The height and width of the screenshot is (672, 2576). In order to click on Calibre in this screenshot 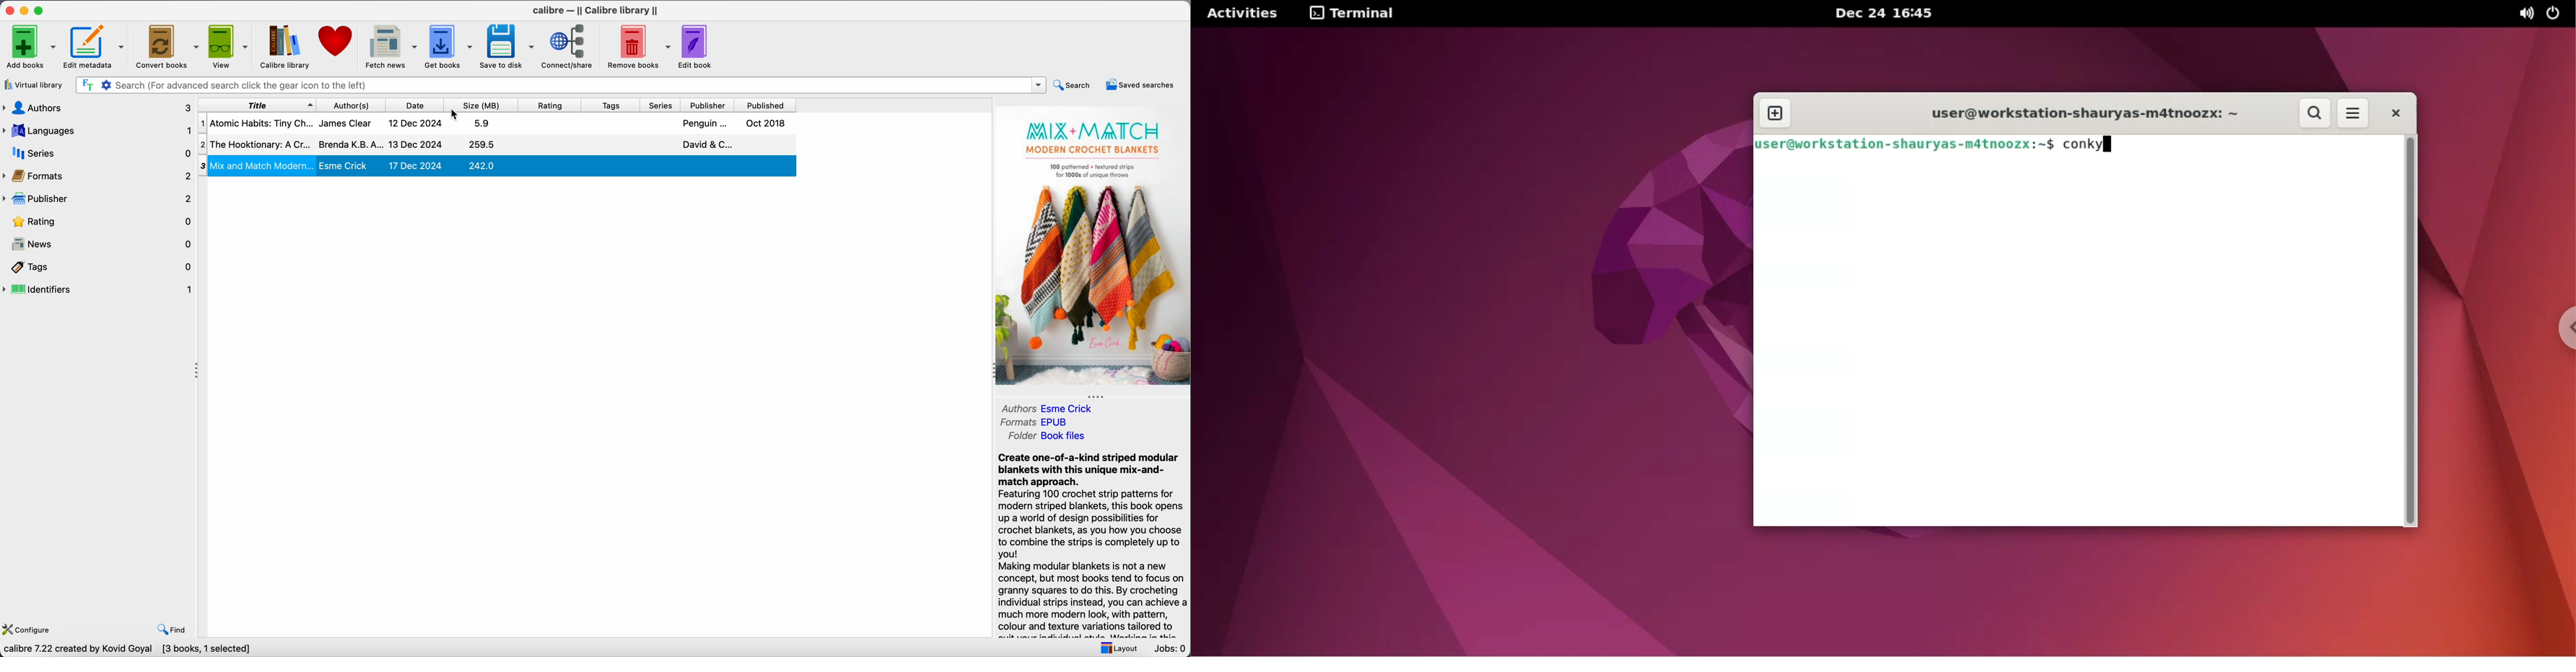, I will do `click(597, 10)`.